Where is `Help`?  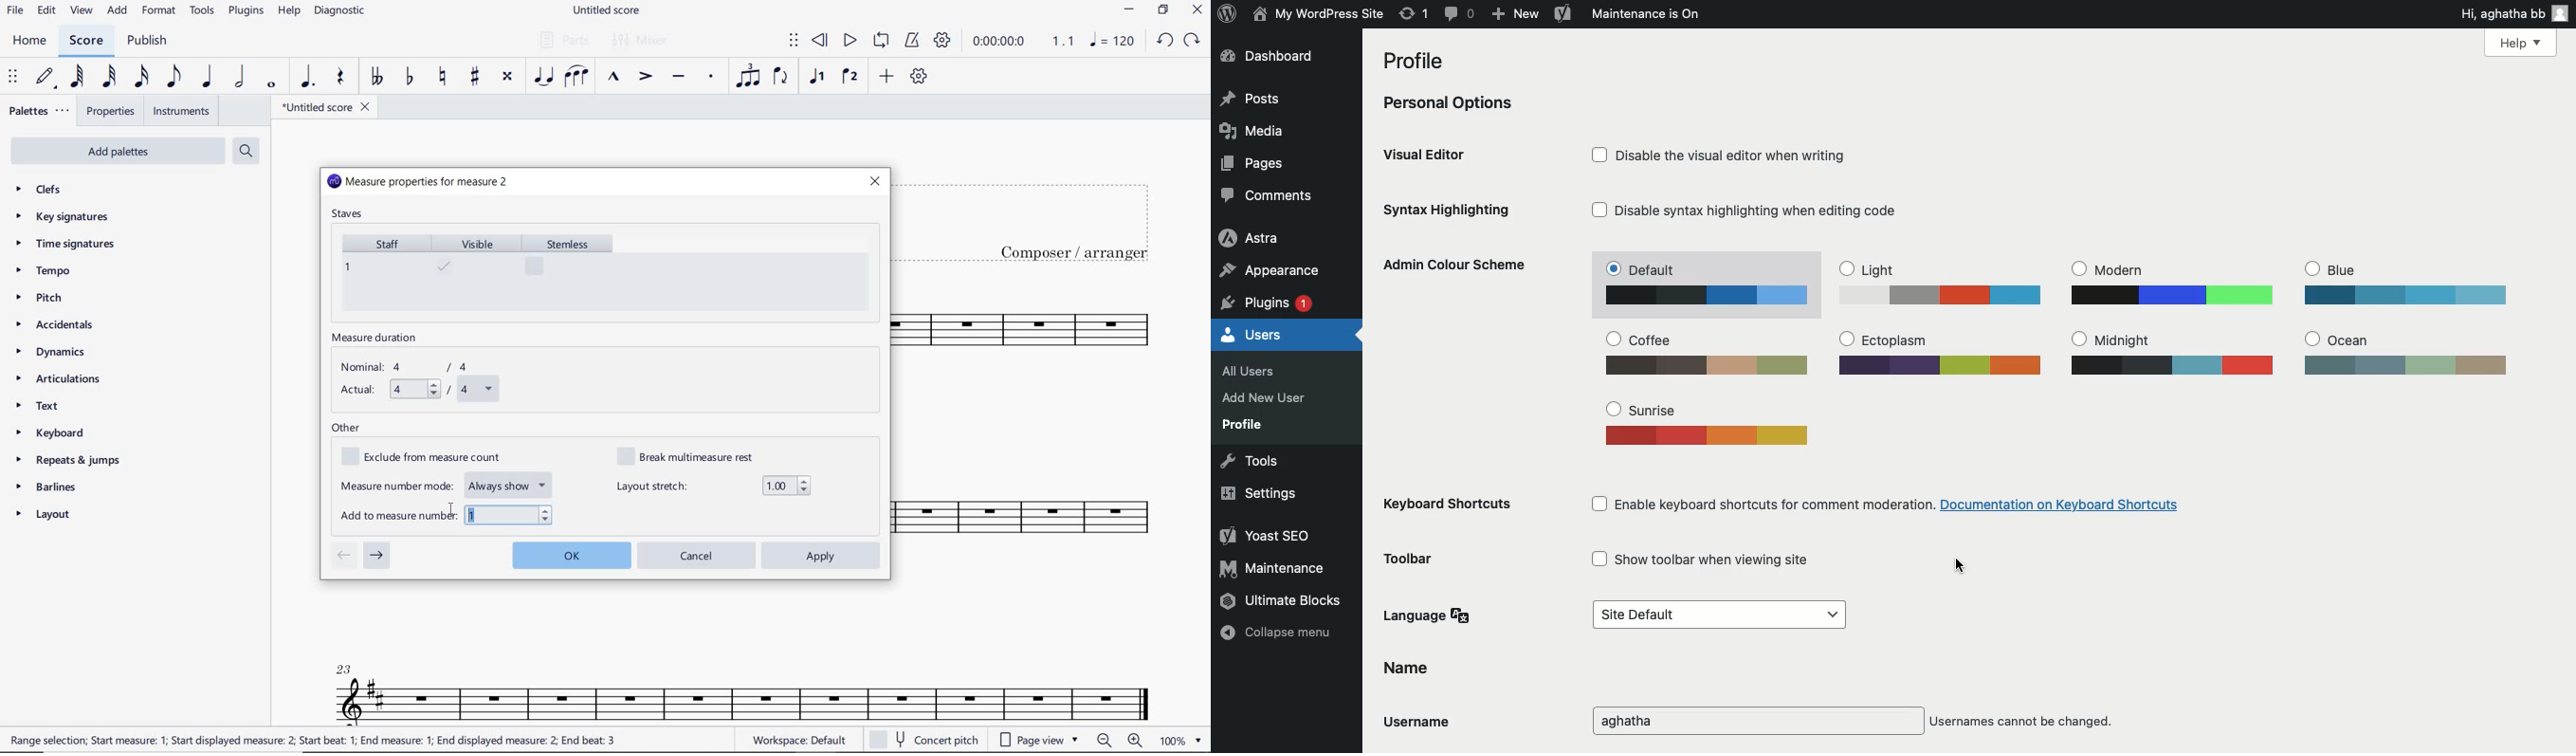
Help is located at coordinates (2520, 44).